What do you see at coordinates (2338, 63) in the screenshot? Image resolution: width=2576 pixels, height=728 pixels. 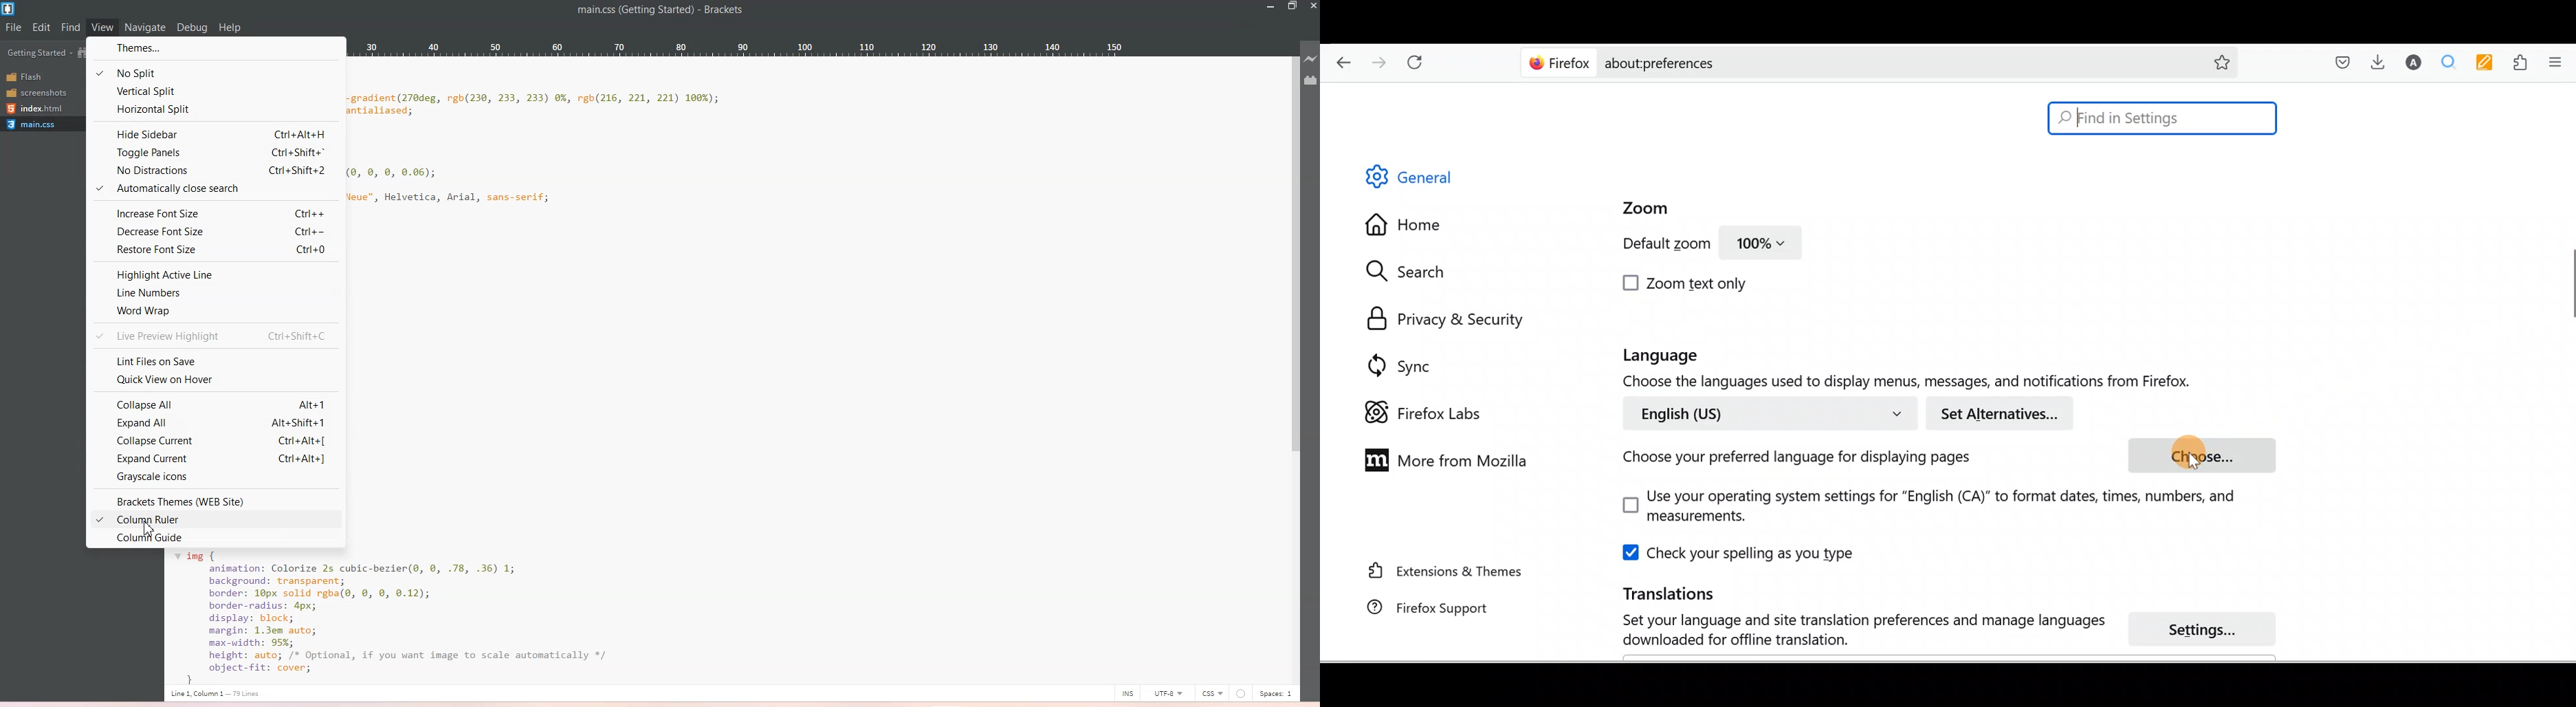 I see `Save to pocket` at bounding box center [2338, 63].